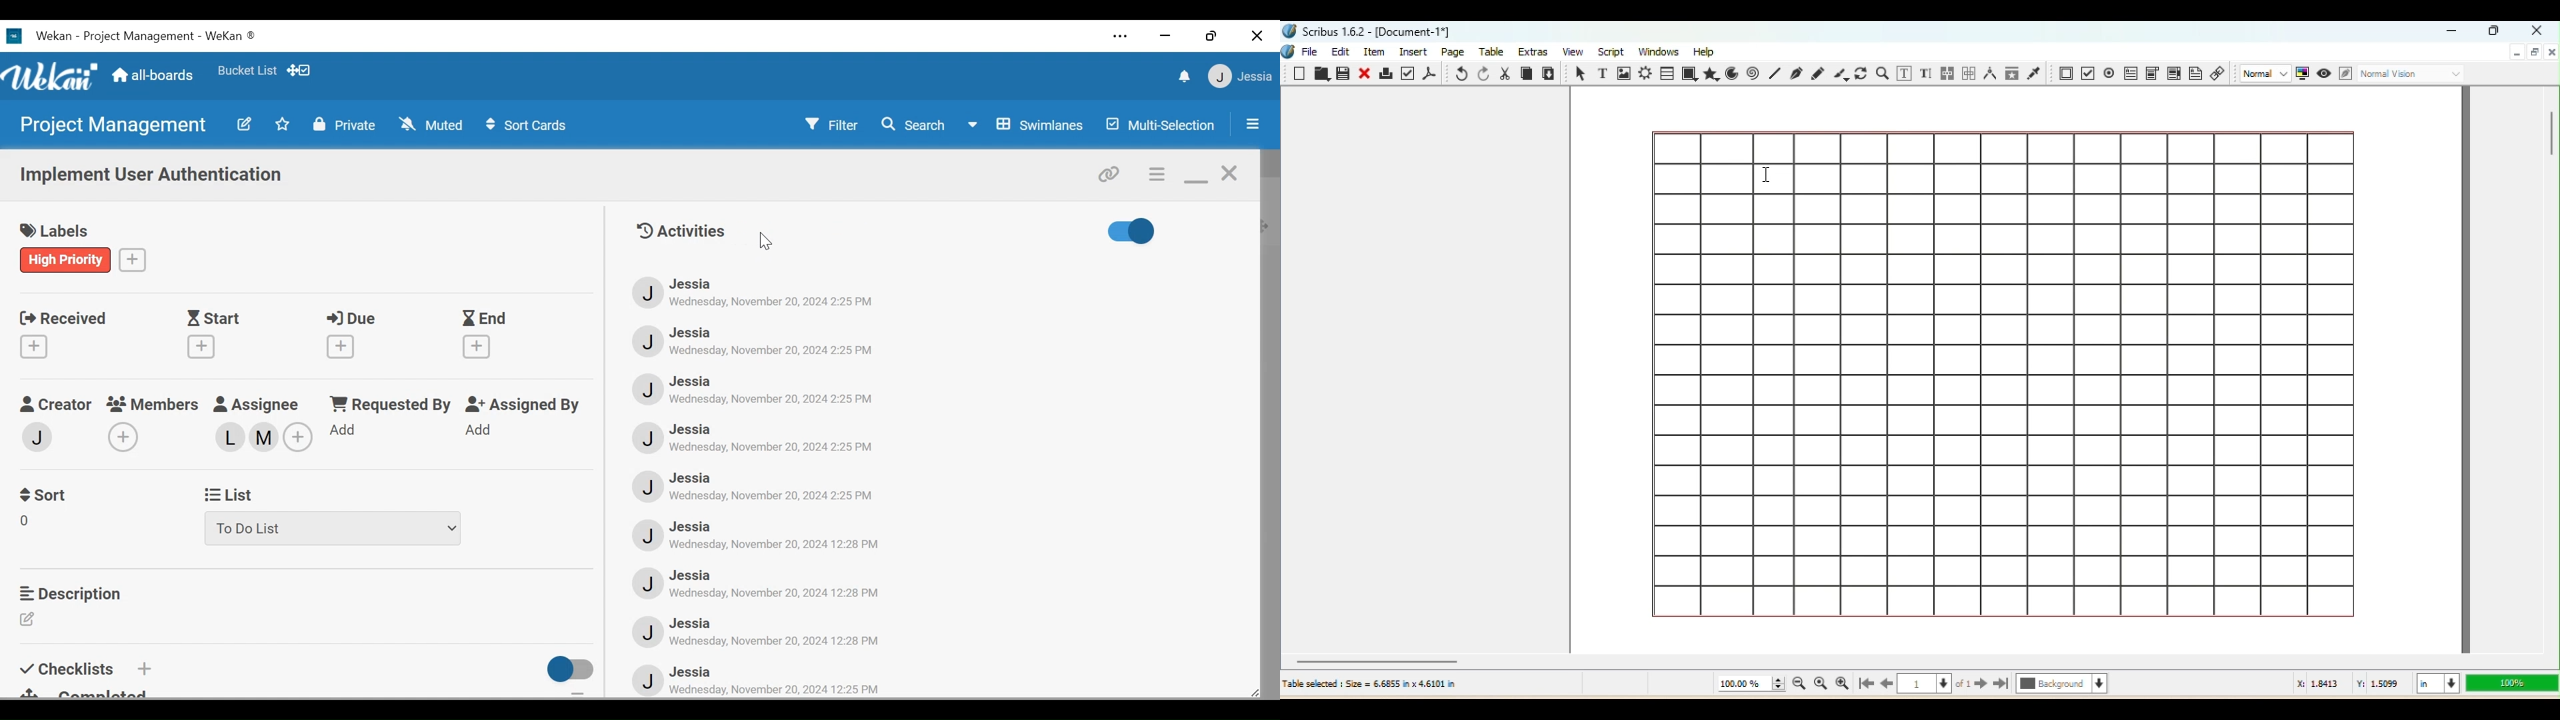 The height and width of the screenshot is (728, 2576). What do you see at coordinates (1495, 53) in the screenshot?
I see `Table` at bounding box center [1495, 53].